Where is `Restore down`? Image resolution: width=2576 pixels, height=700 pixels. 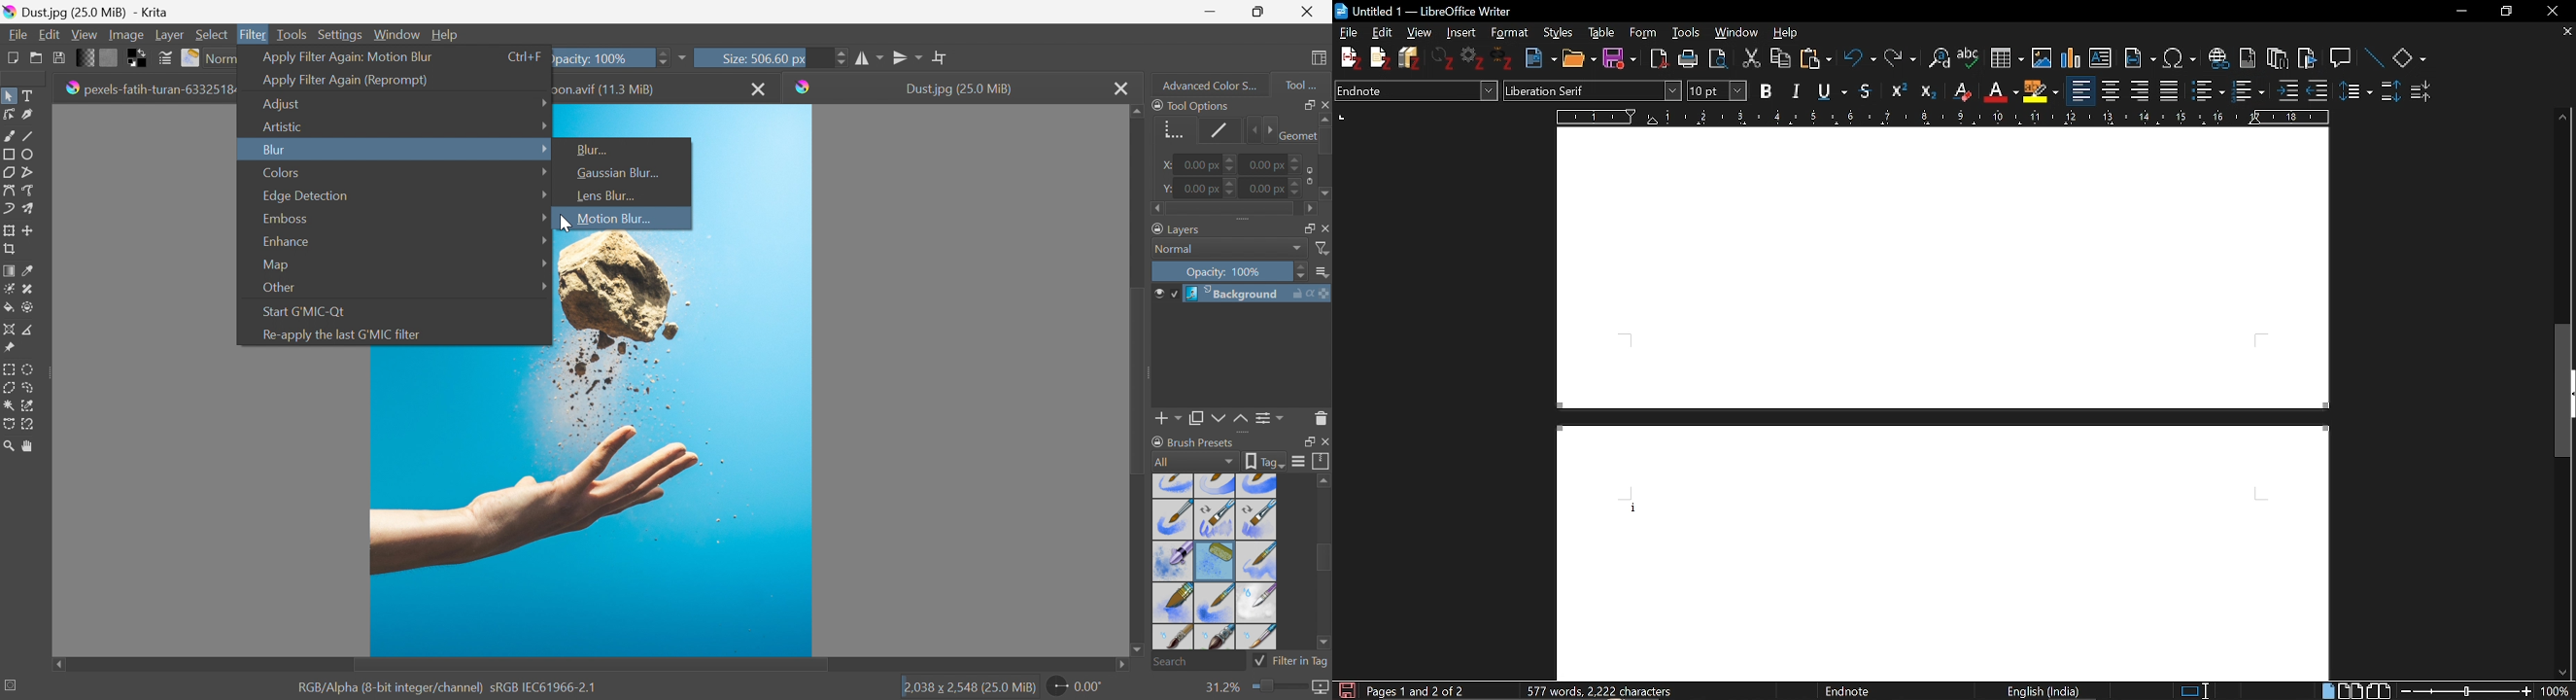
Restore down is located at coordinates (2503, 12).